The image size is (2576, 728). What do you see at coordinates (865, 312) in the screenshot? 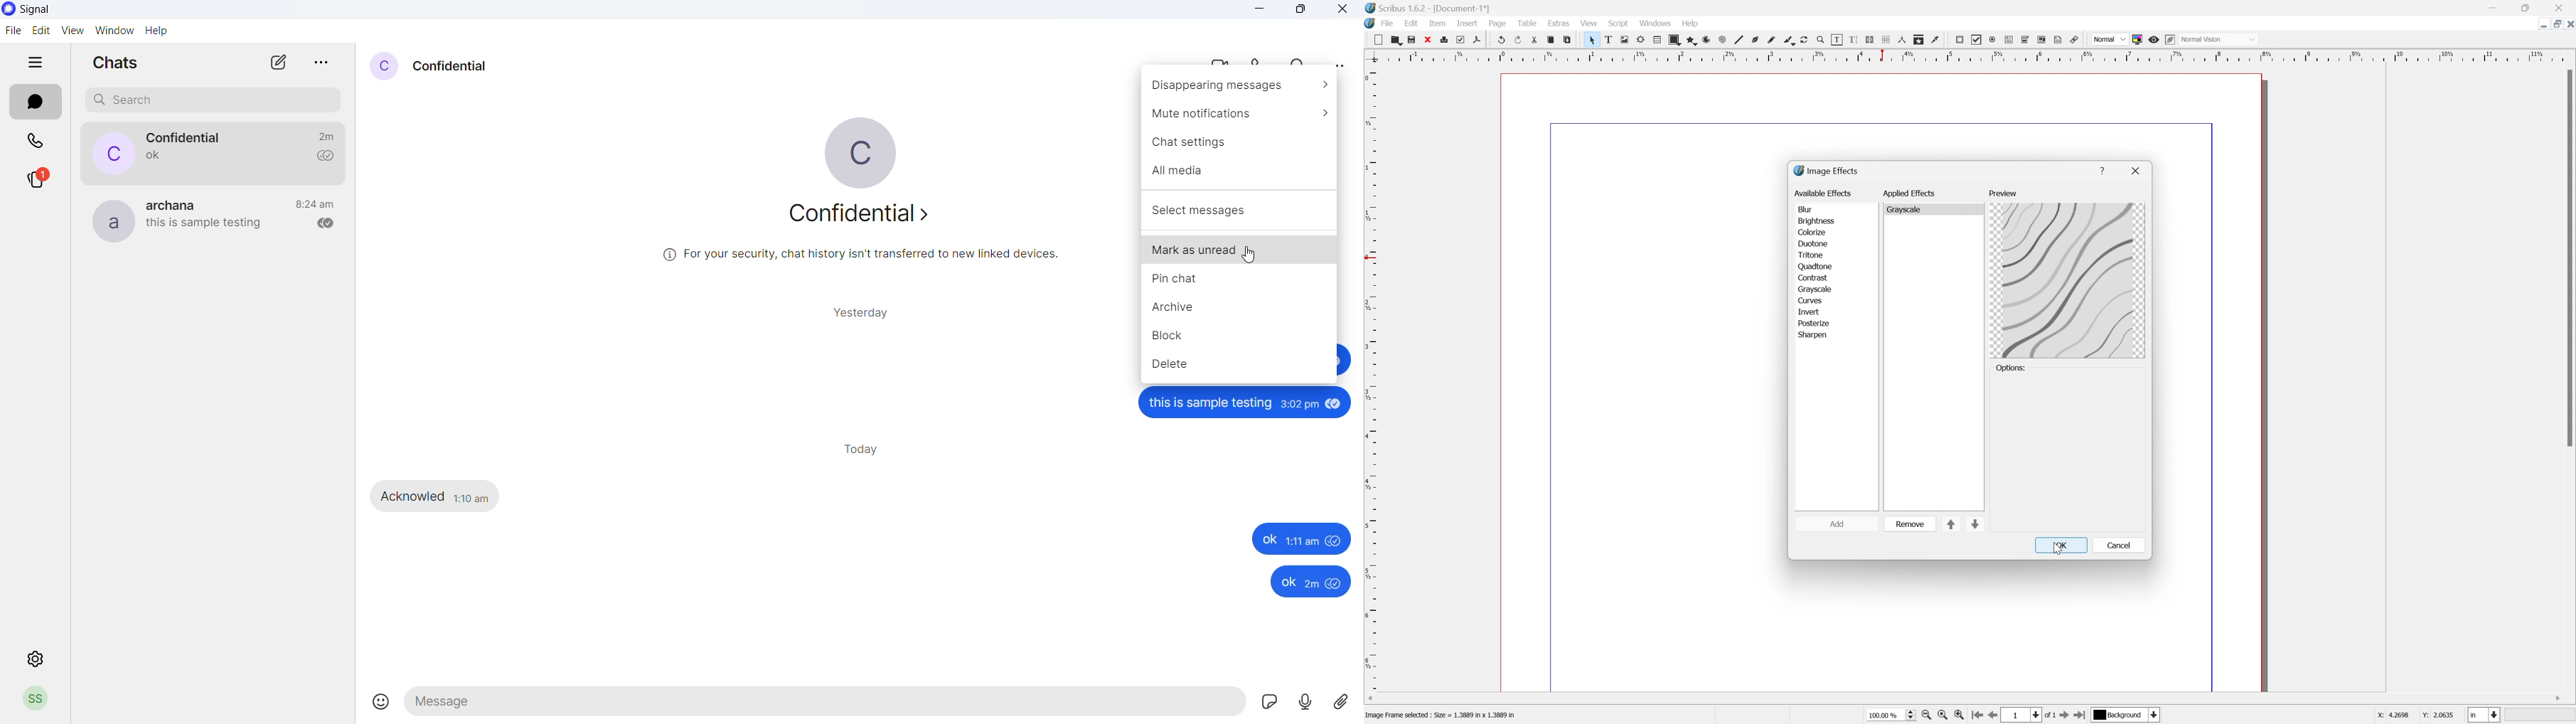
I see `yesterday heading` at bounding box center [865, 312].